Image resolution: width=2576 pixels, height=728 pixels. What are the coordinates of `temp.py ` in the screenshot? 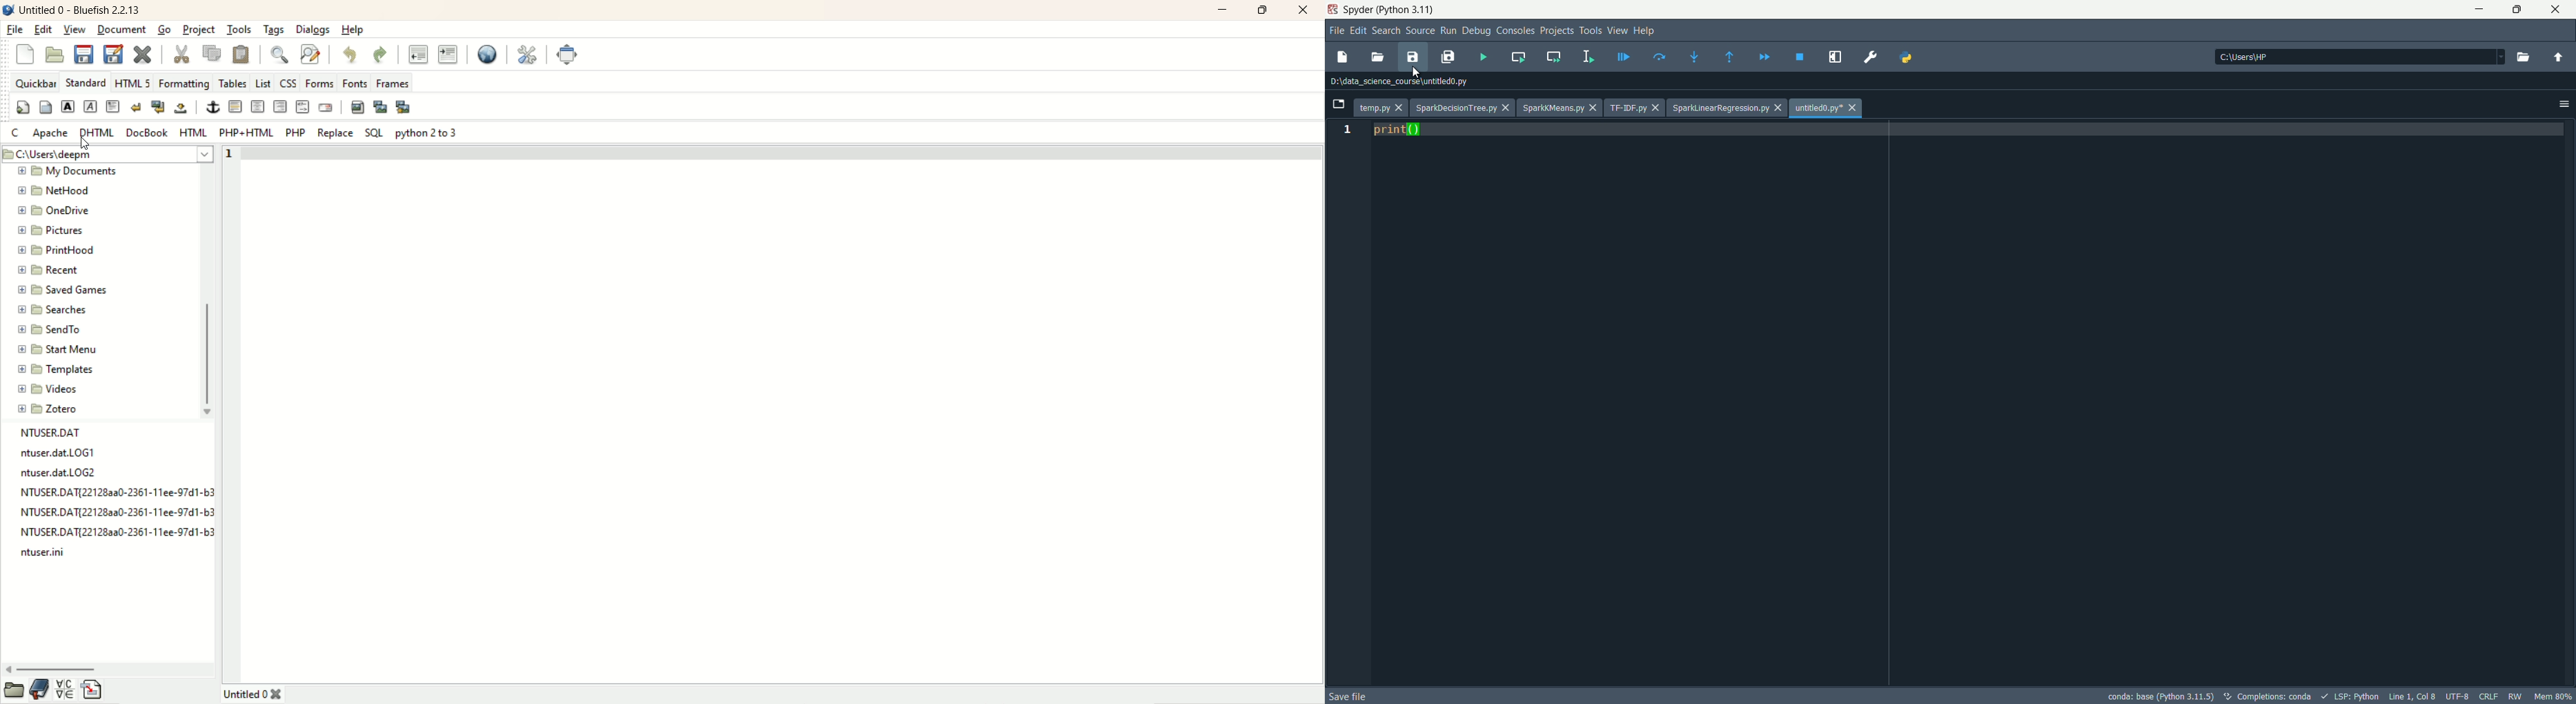 It's located at (1374, 107).